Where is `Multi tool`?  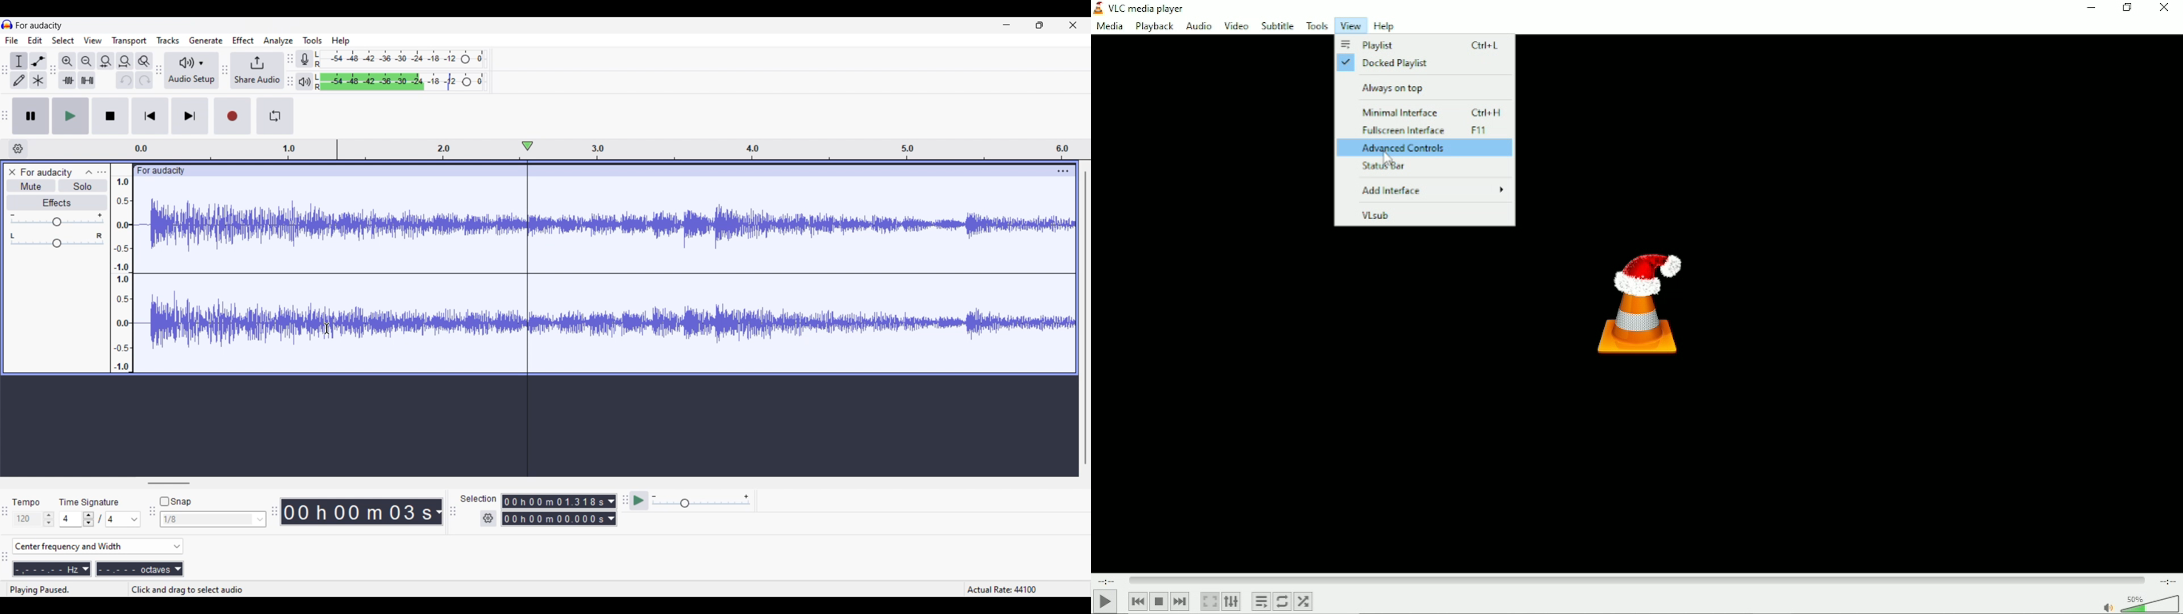
Multi tool is located at coordinates (38, 80).